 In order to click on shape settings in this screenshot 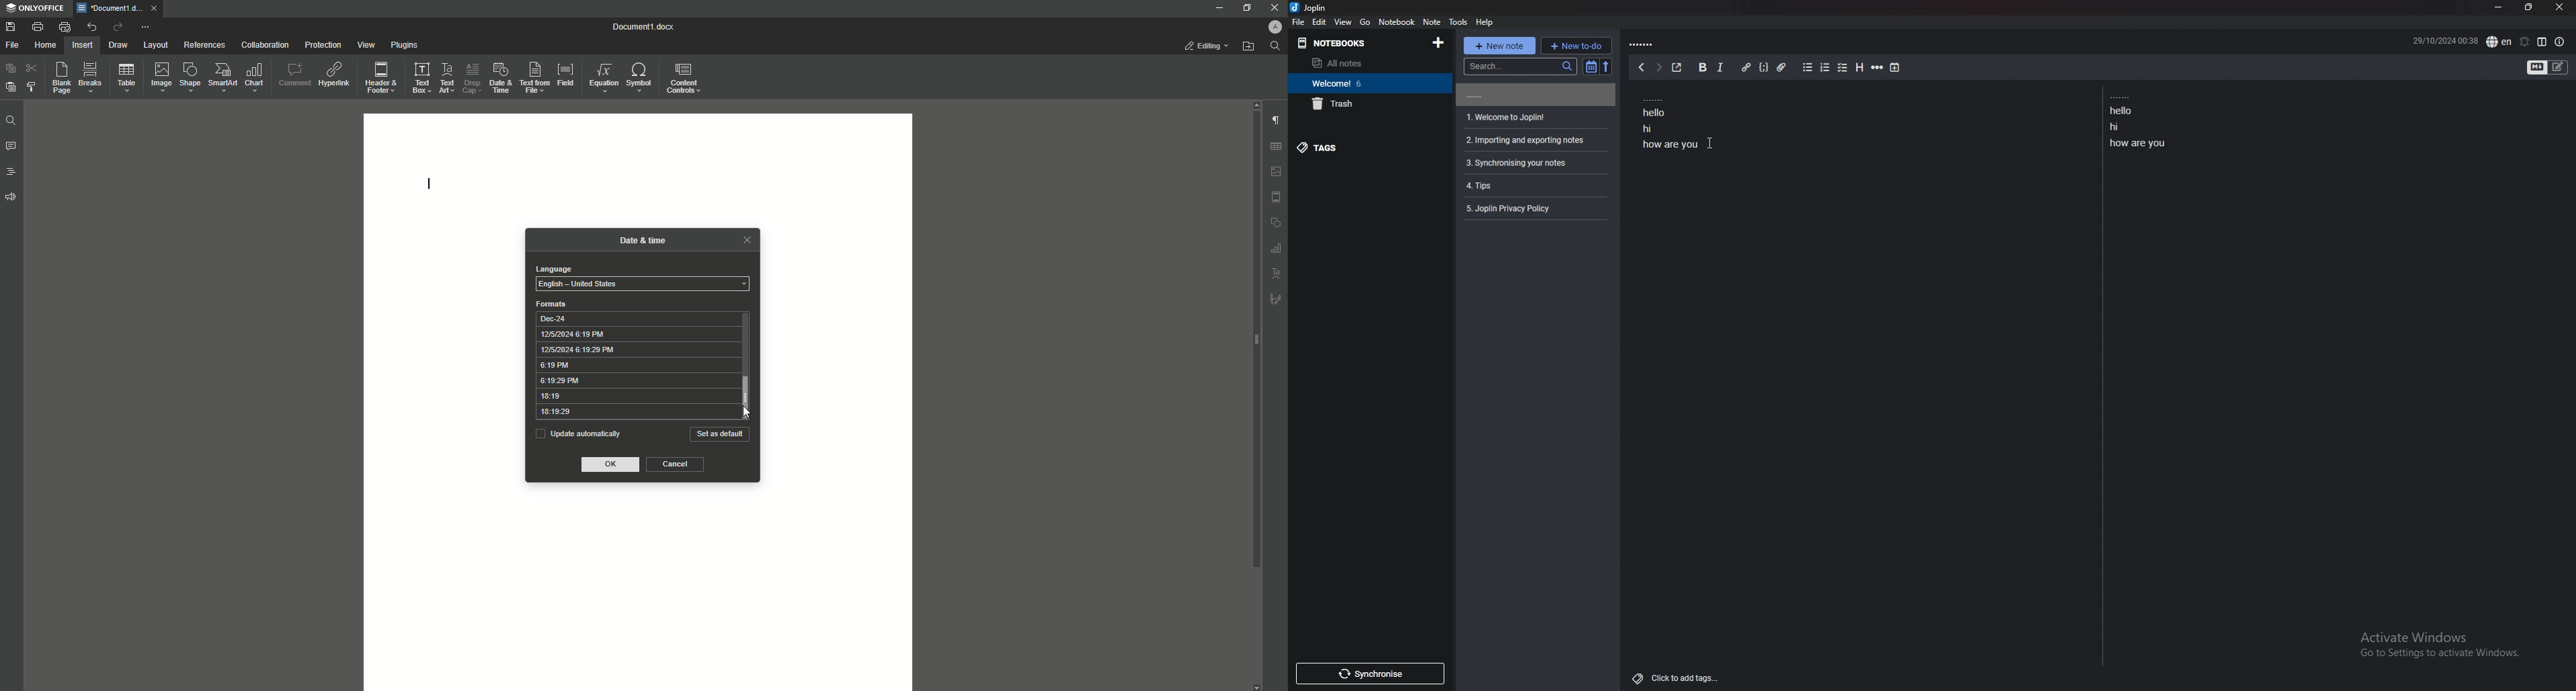, I will do `click(1275, 221)`.